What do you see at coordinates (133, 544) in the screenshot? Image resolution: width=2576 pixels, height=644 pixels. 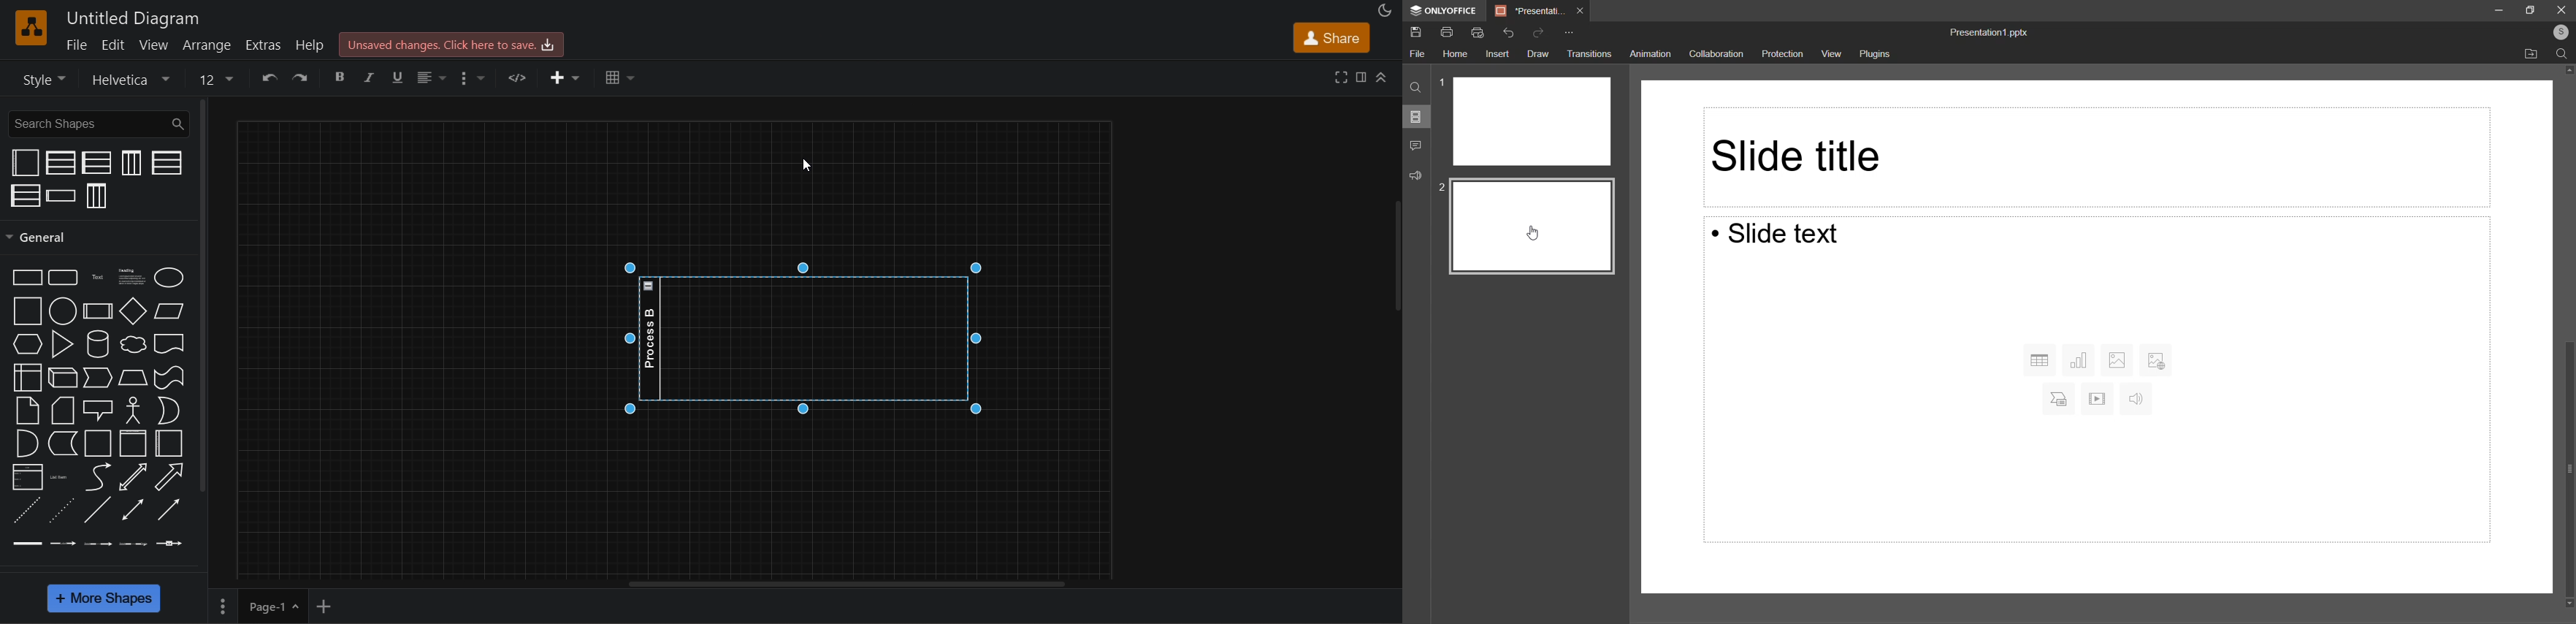 I see `connector with 3 labels` at bounding box center [133, 544].